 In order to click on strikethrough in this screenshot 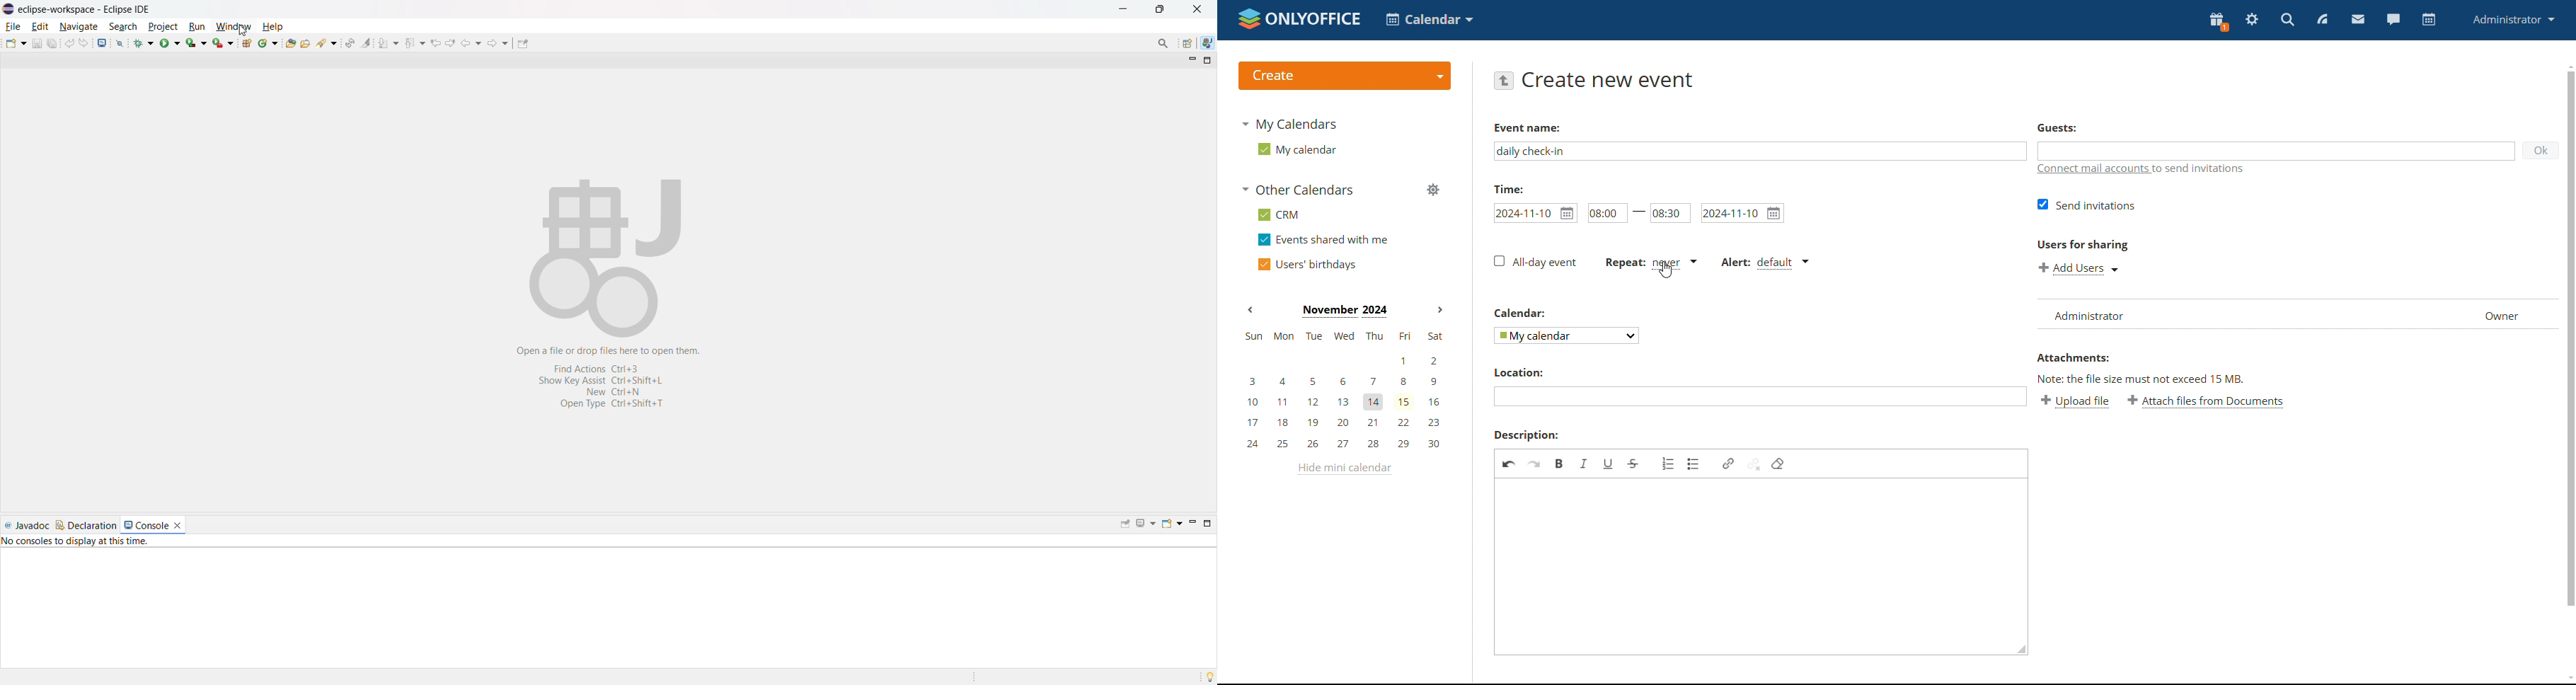, I will do `click(1633, 463)`.